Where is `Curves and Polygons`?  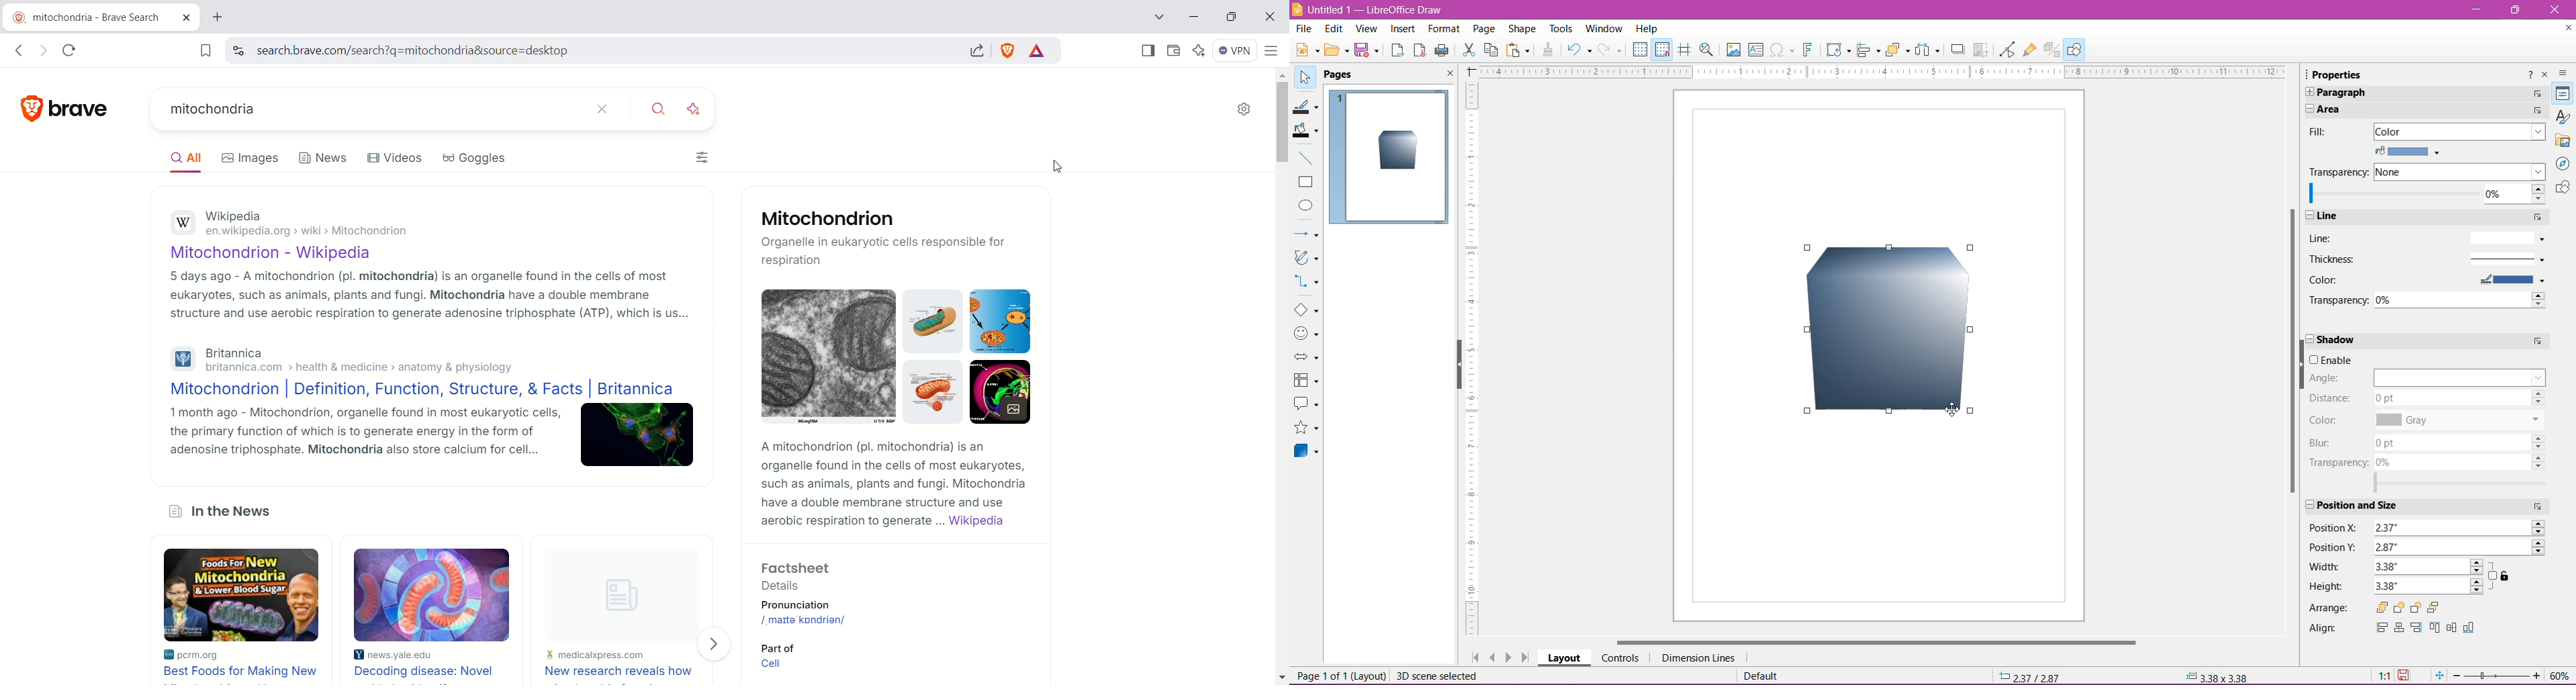 Curves and Polygons is located at coordinates (1306, 259).